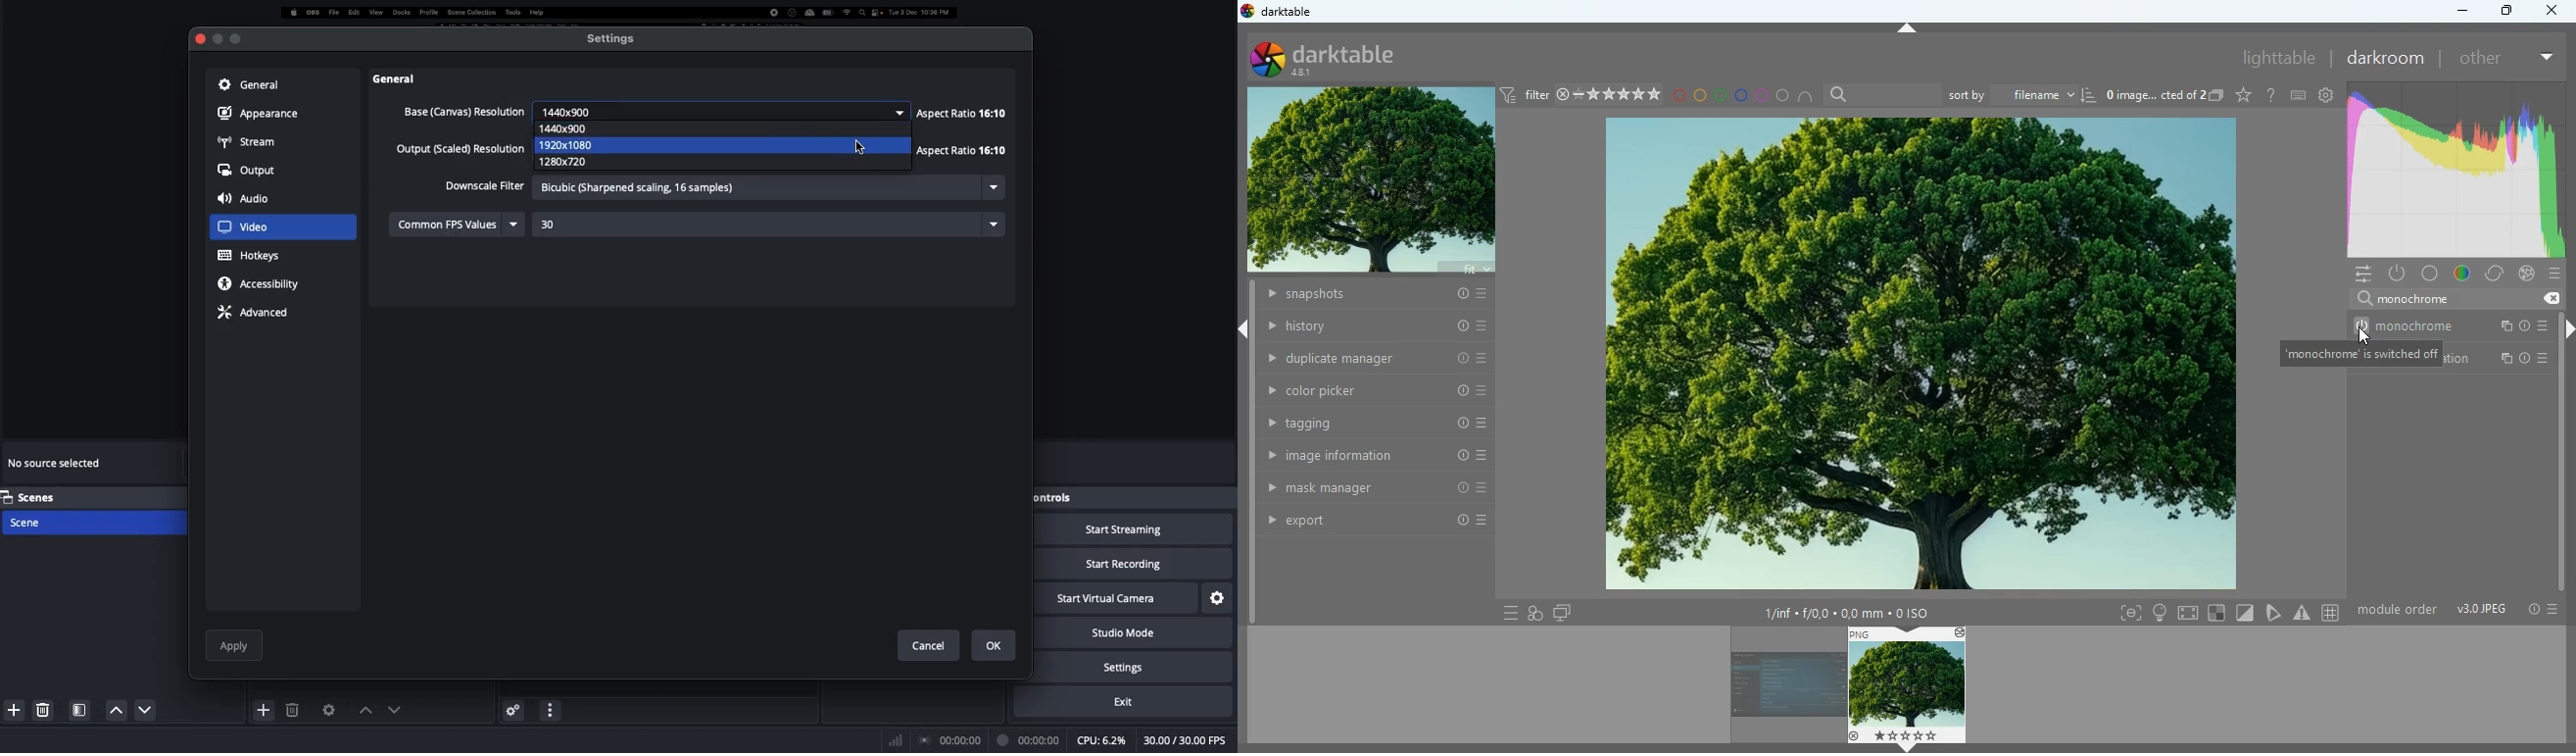  I want to click on screen, so click(2187, 613).